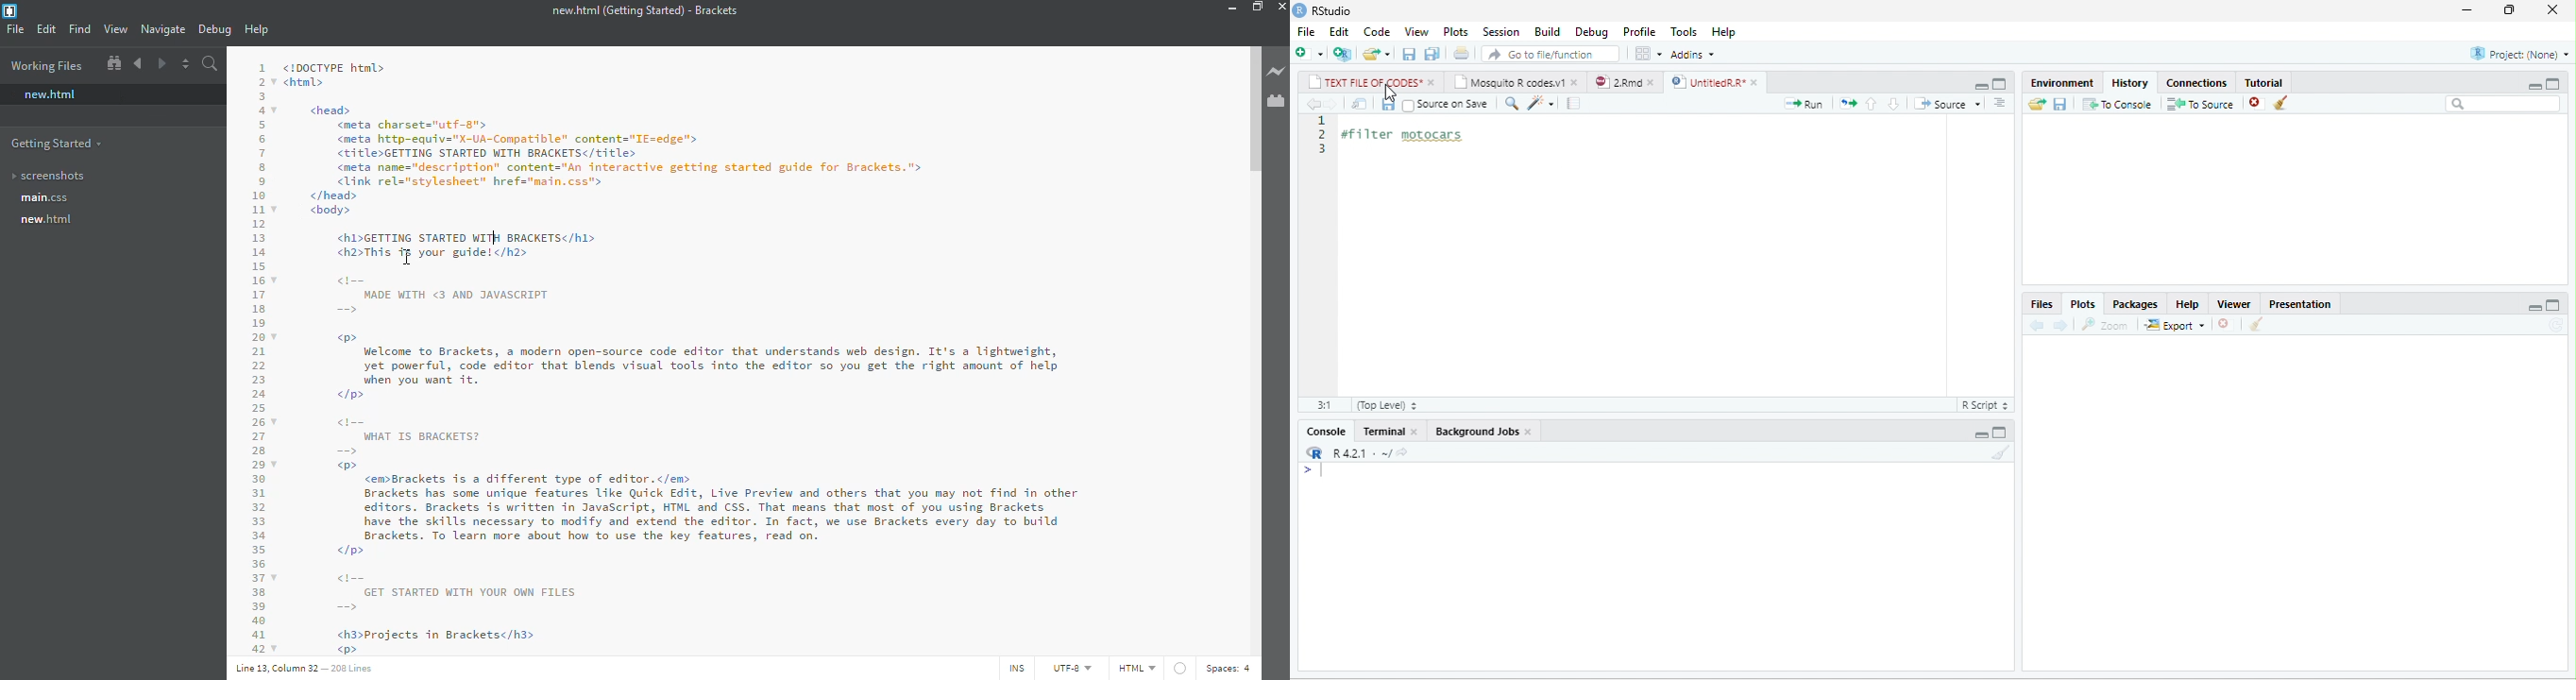  Describe the element at coordinates (1392, 95) in the screenshot. I see `cursor` at that location.